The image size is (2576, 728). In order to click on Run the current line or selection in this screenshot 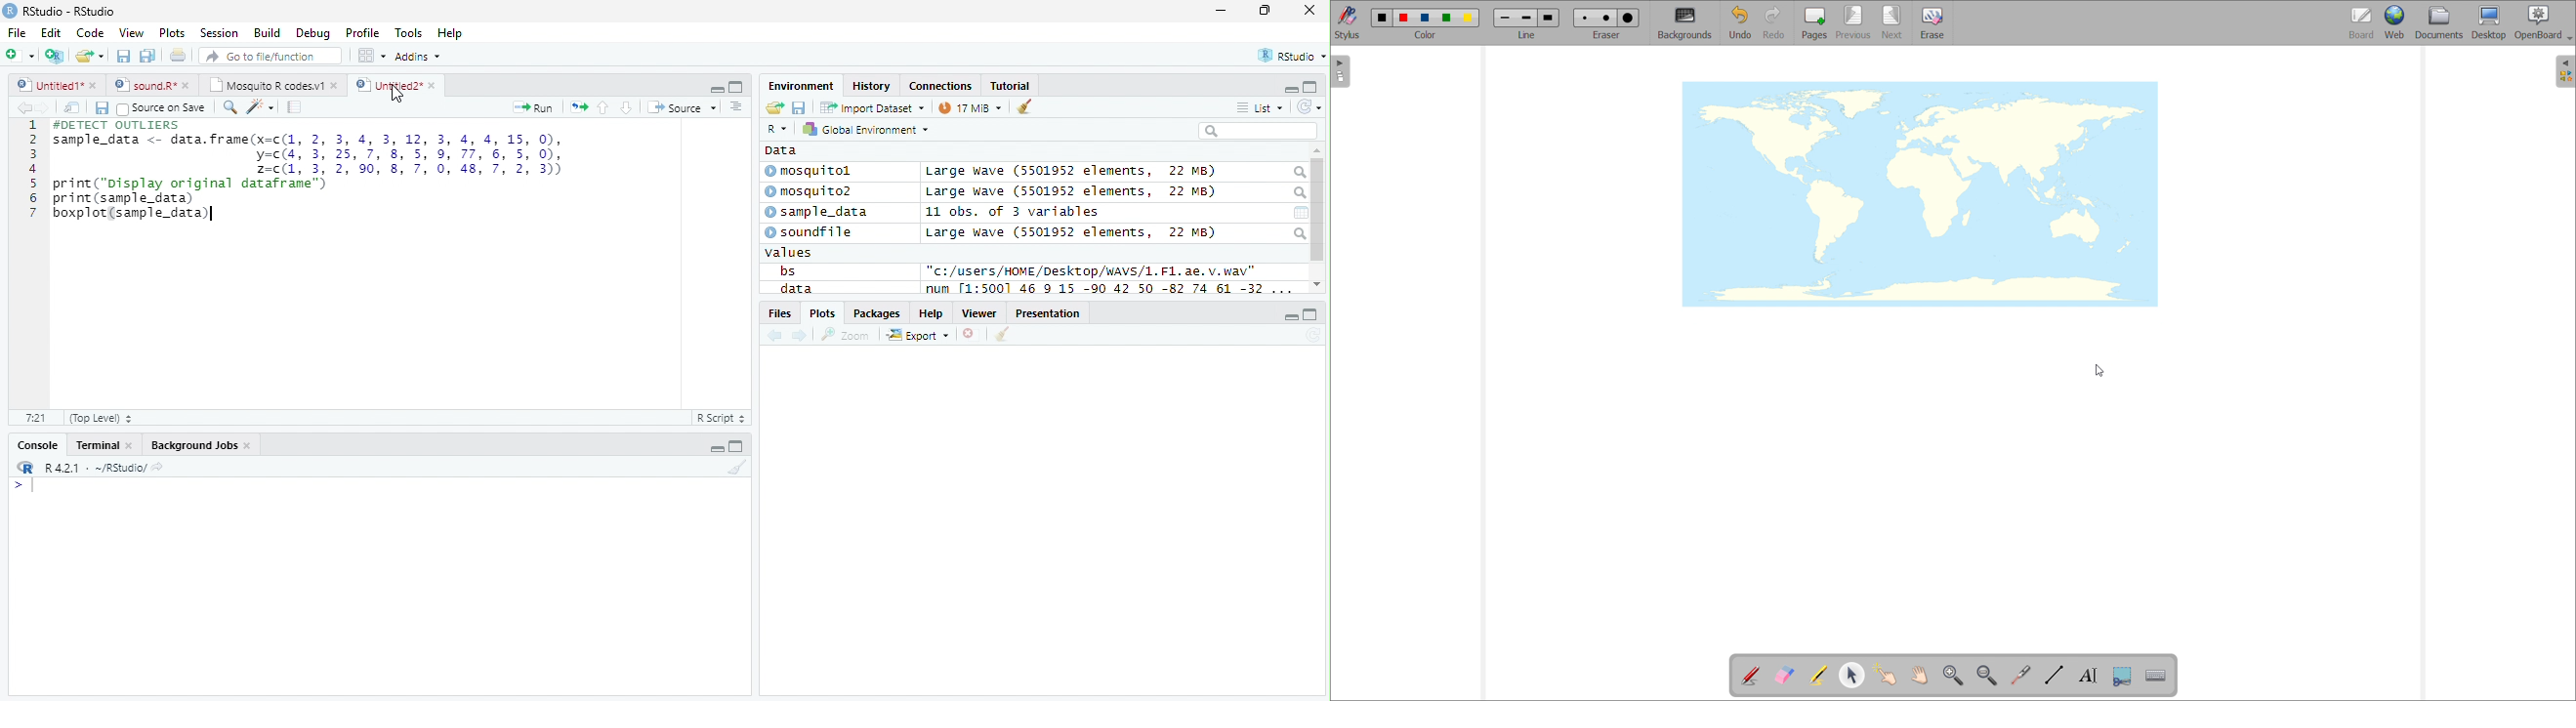, I will do `click(533, 108)`.